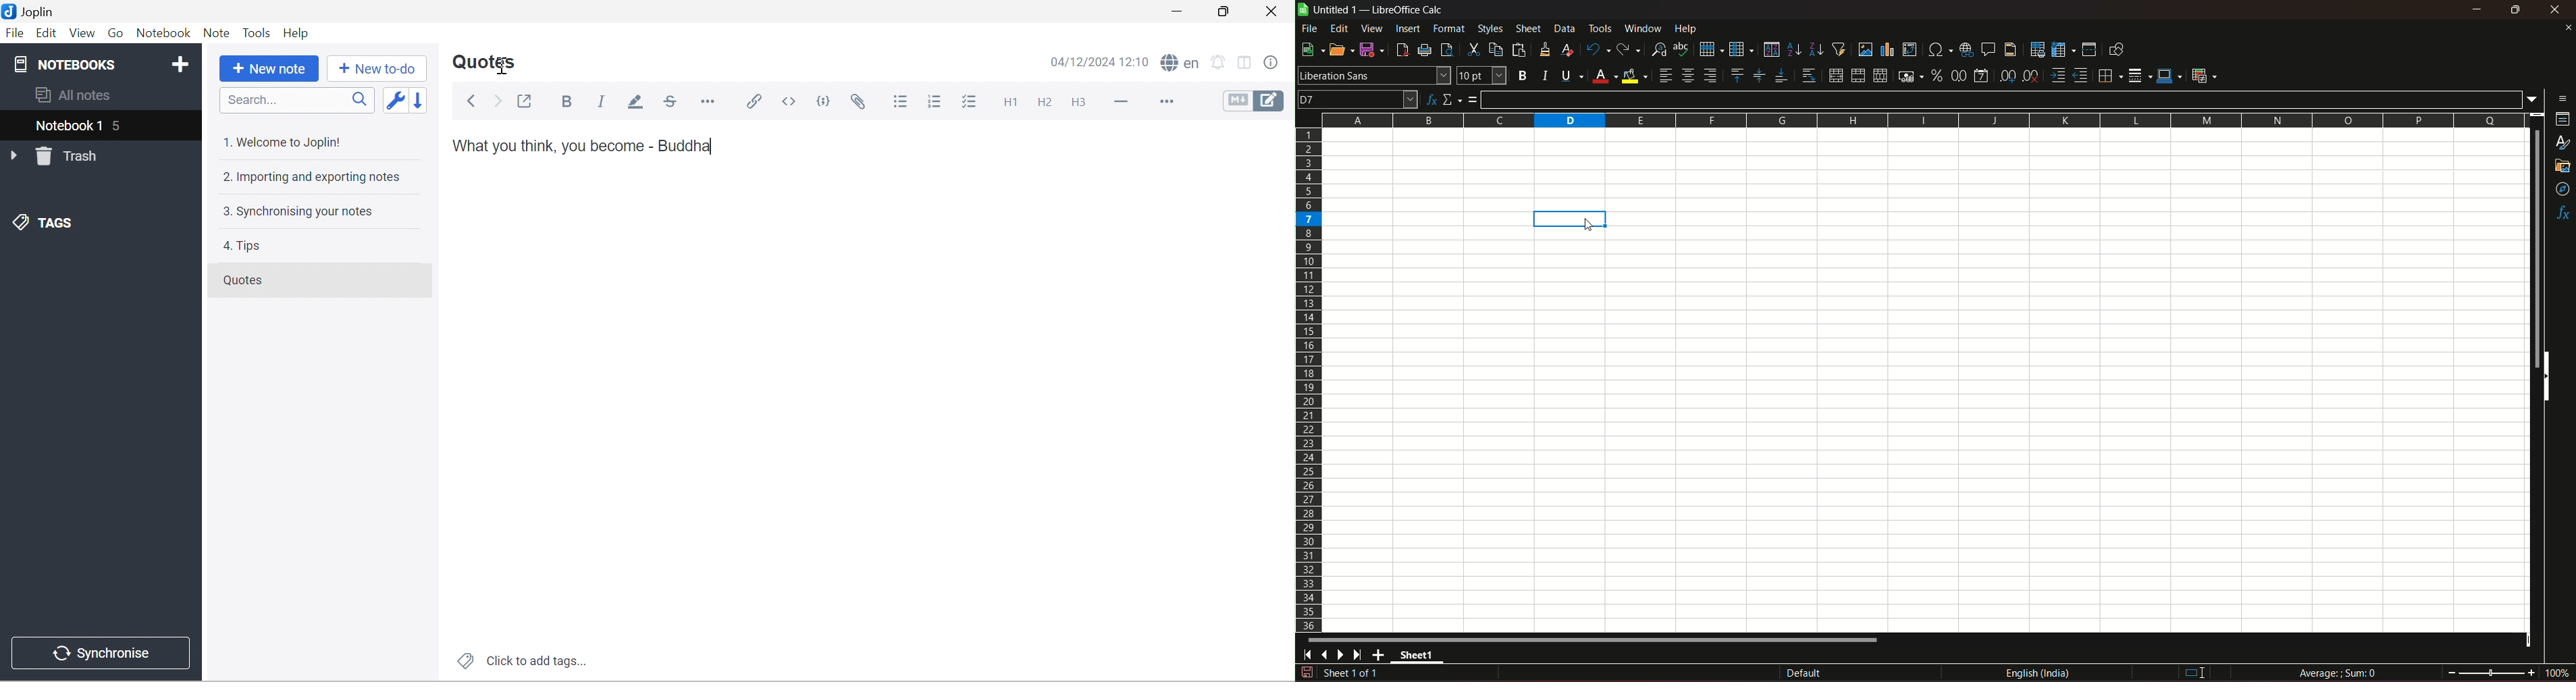 The image size is (2576, 700). Describe the element at coordinates (2564, 97) in the screenshot. I see `sidebar settings` at that location.